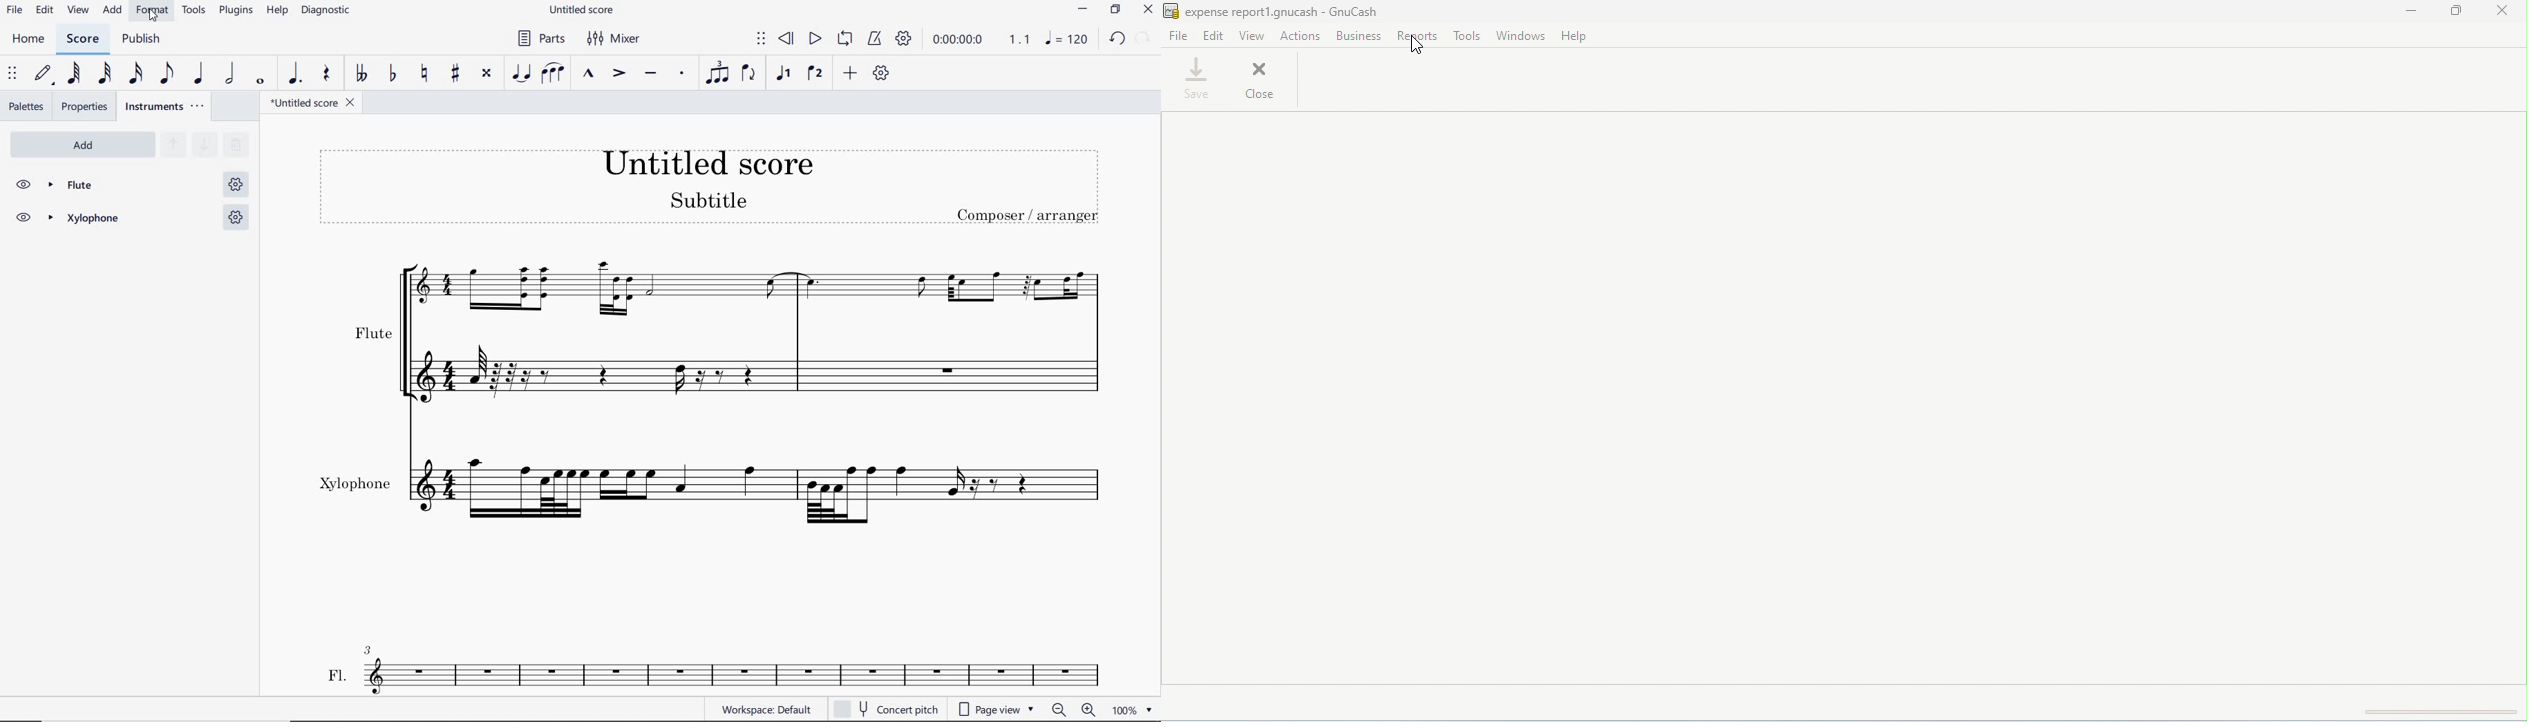  Describe the element at coordinates (721, 489) in the screenshot. I see `Xylophone` at that location.